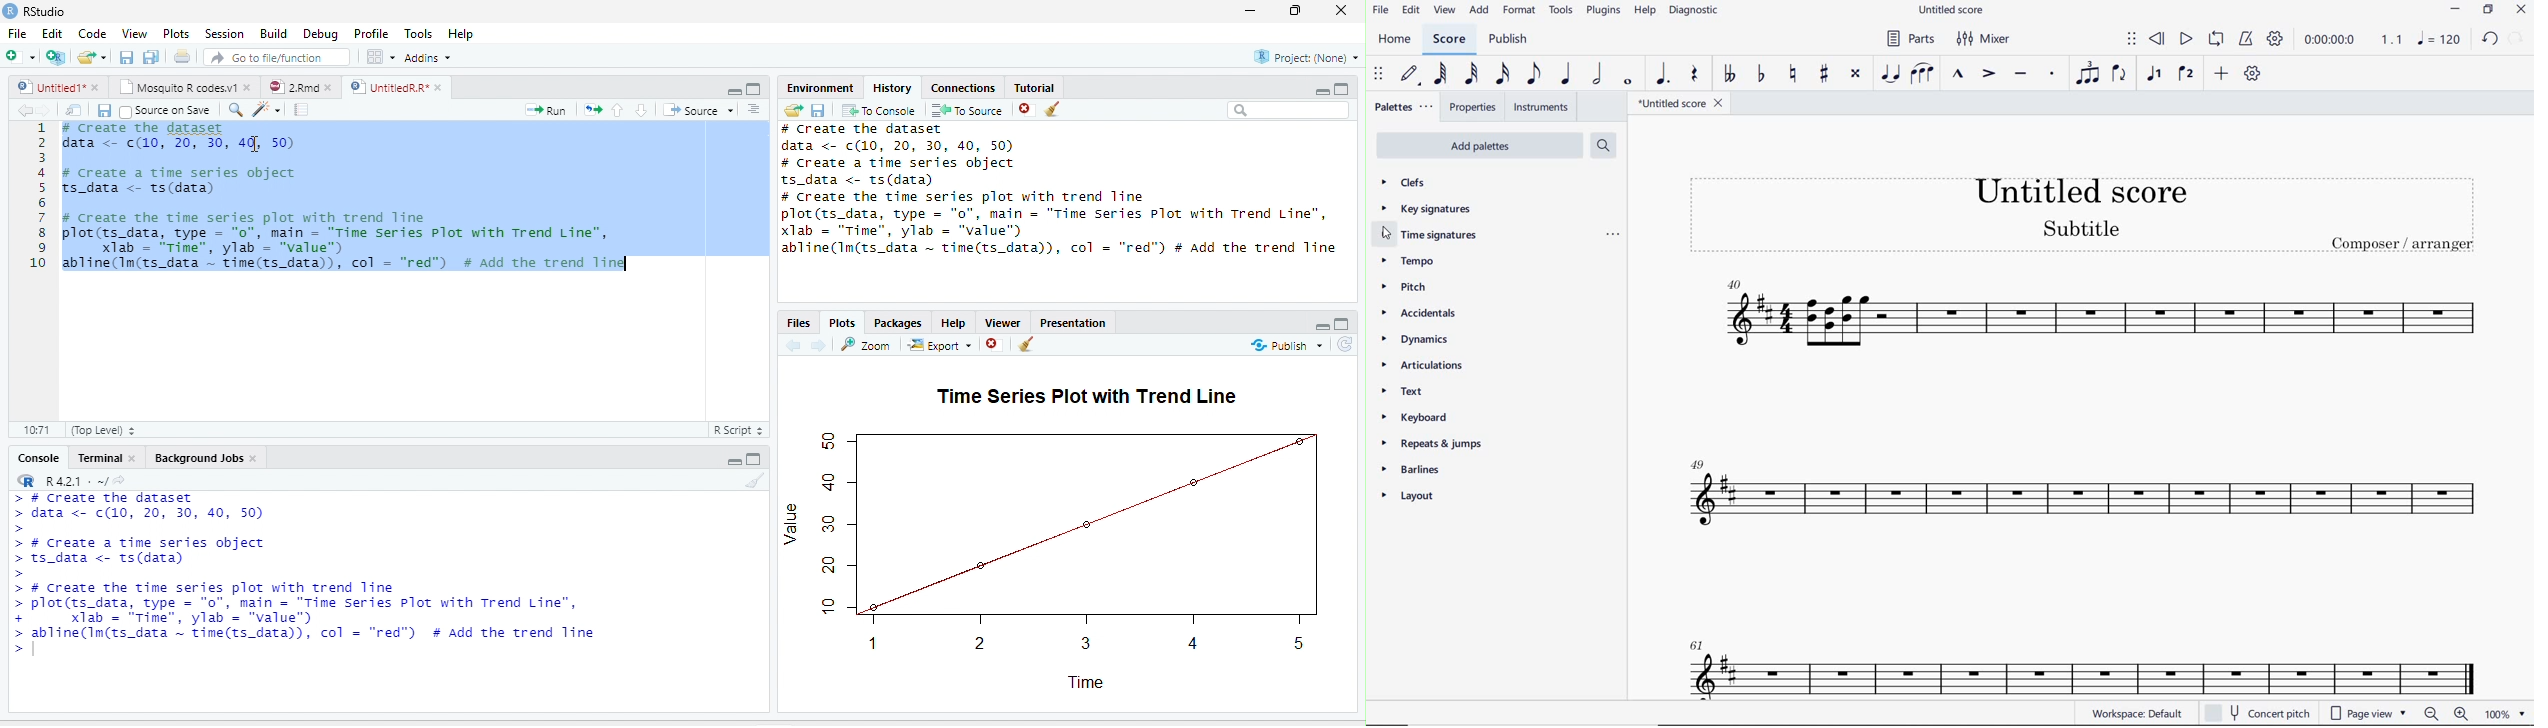  What do you see at coordinates (1411, 262) in the screenshot?
I see `TEMPO` at bounding box center [1411, 262].